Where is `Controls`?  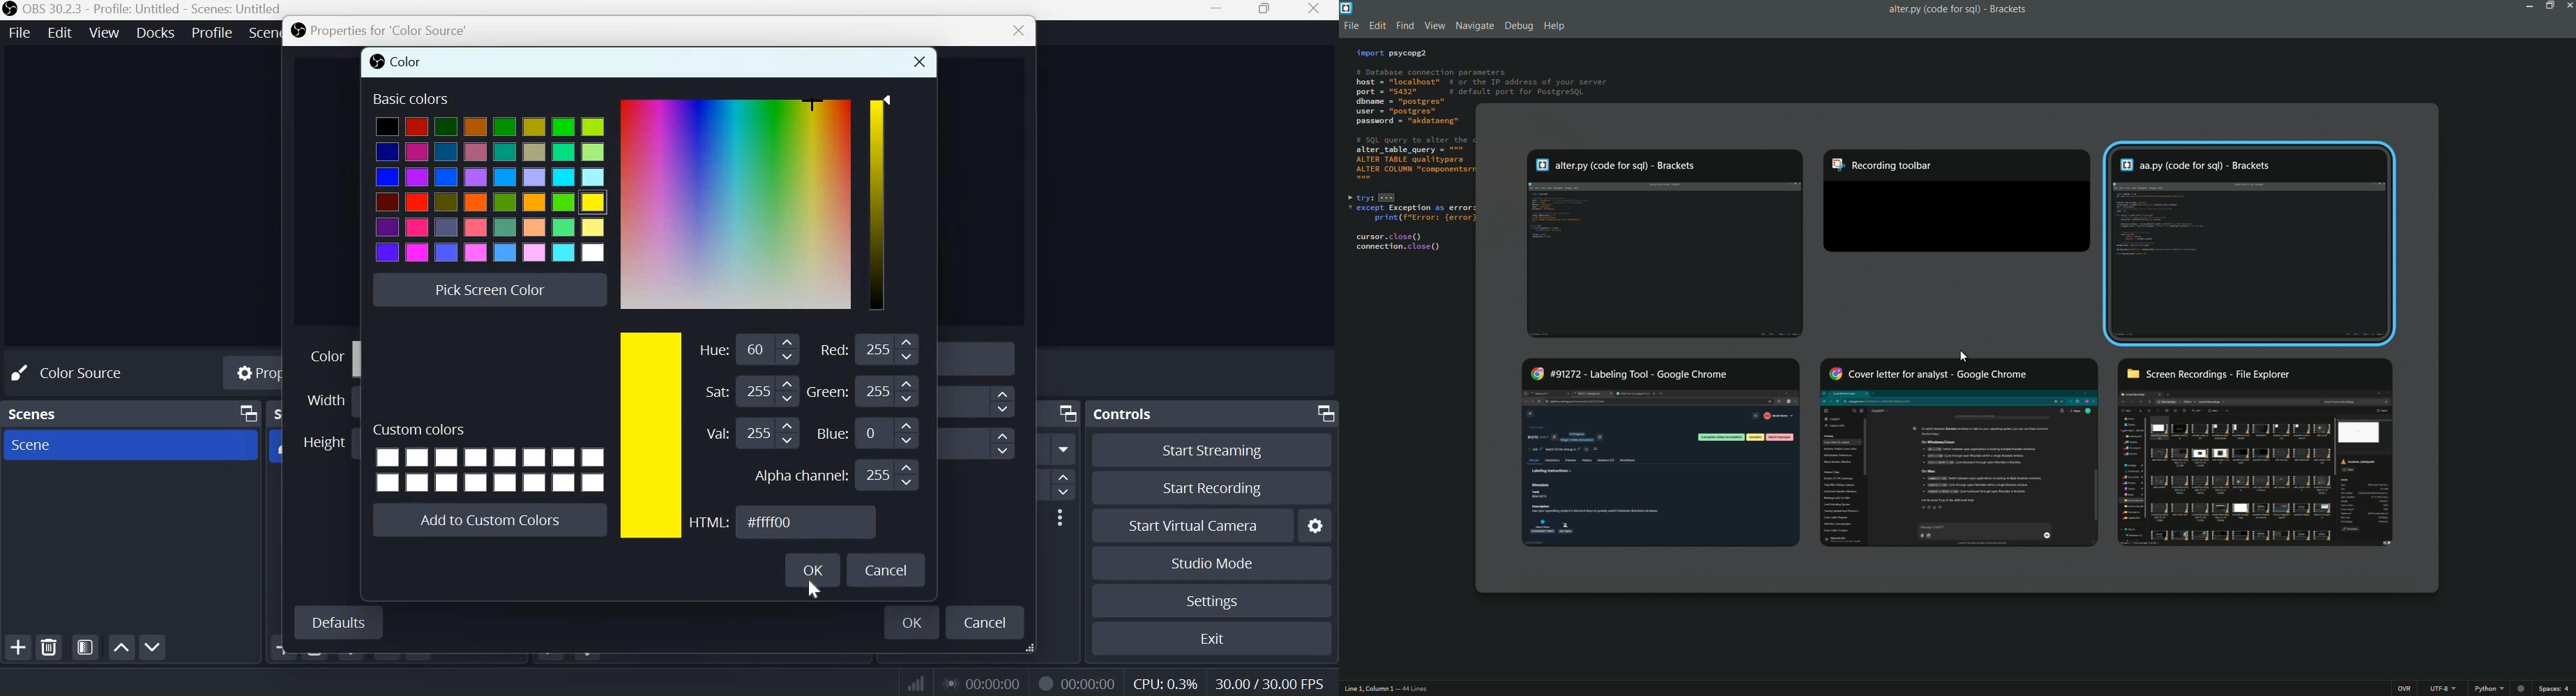 Controls is located at coordinates (1126, 411).